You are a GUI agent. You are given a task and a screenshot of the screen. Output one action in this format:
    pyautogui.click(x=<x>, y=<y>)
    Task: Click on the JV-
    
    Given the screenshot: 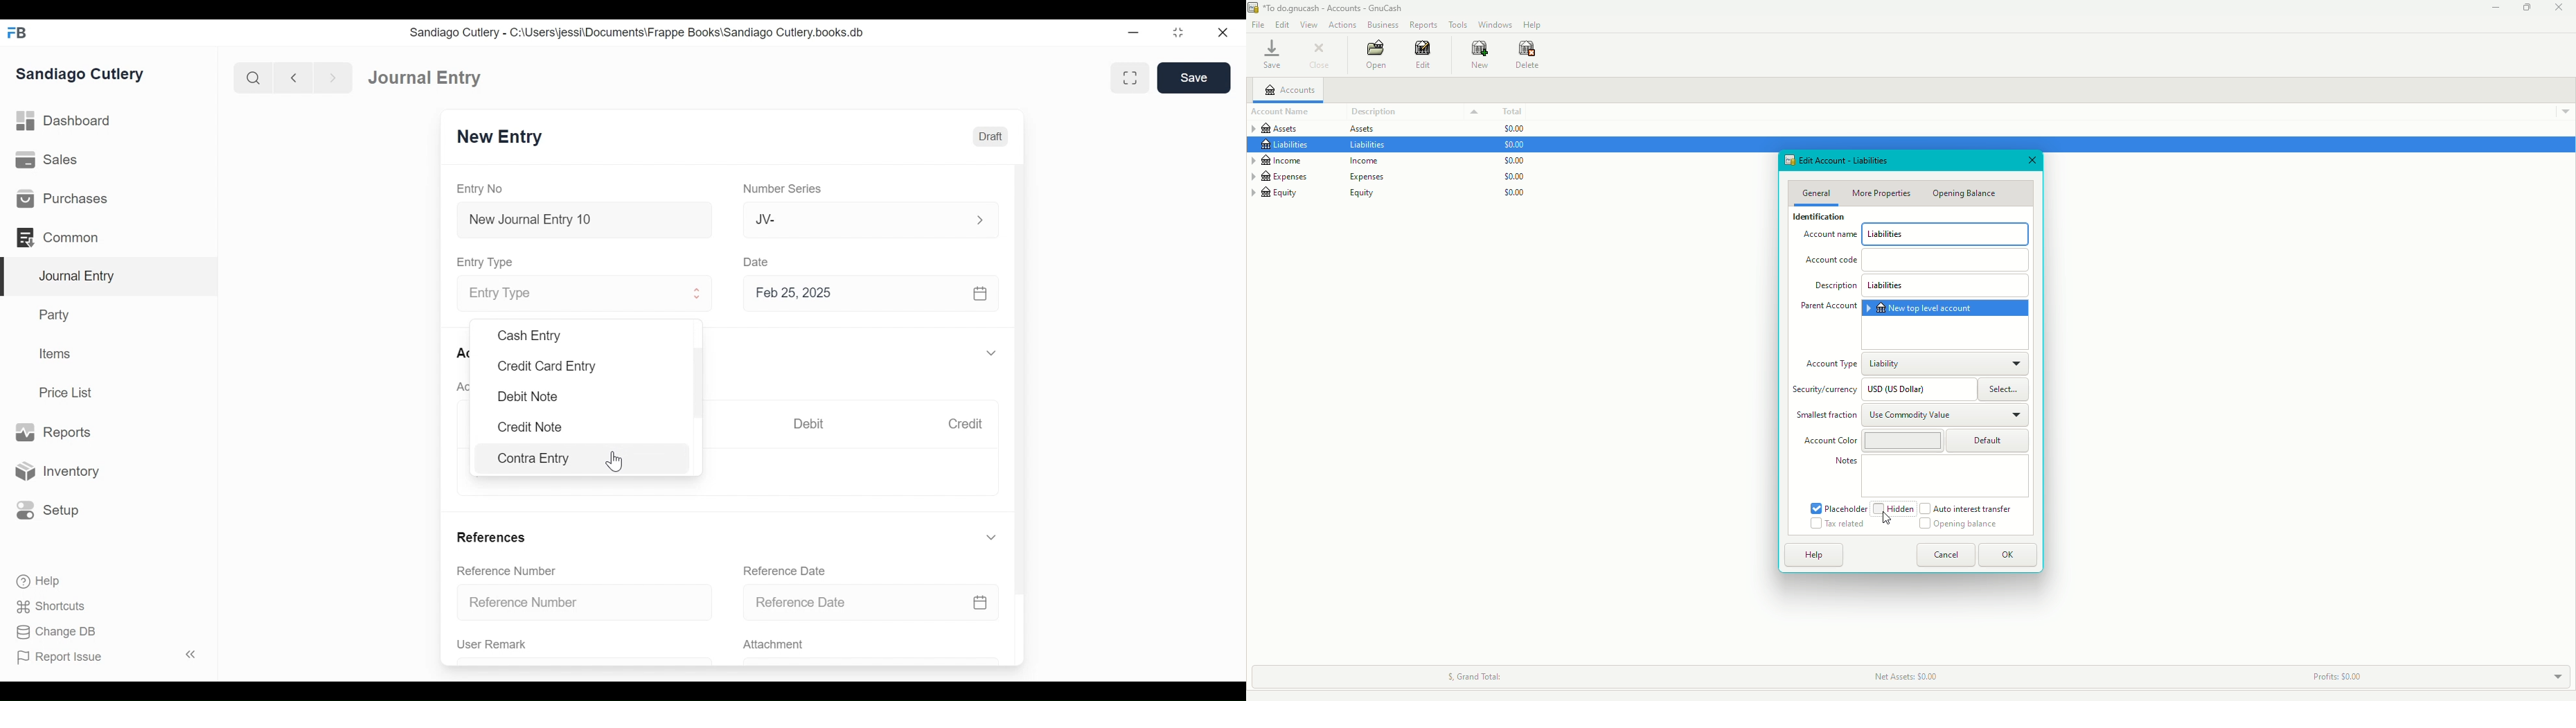 What is the action you would take?
    pyautogui.click(x=854, y=219)
    